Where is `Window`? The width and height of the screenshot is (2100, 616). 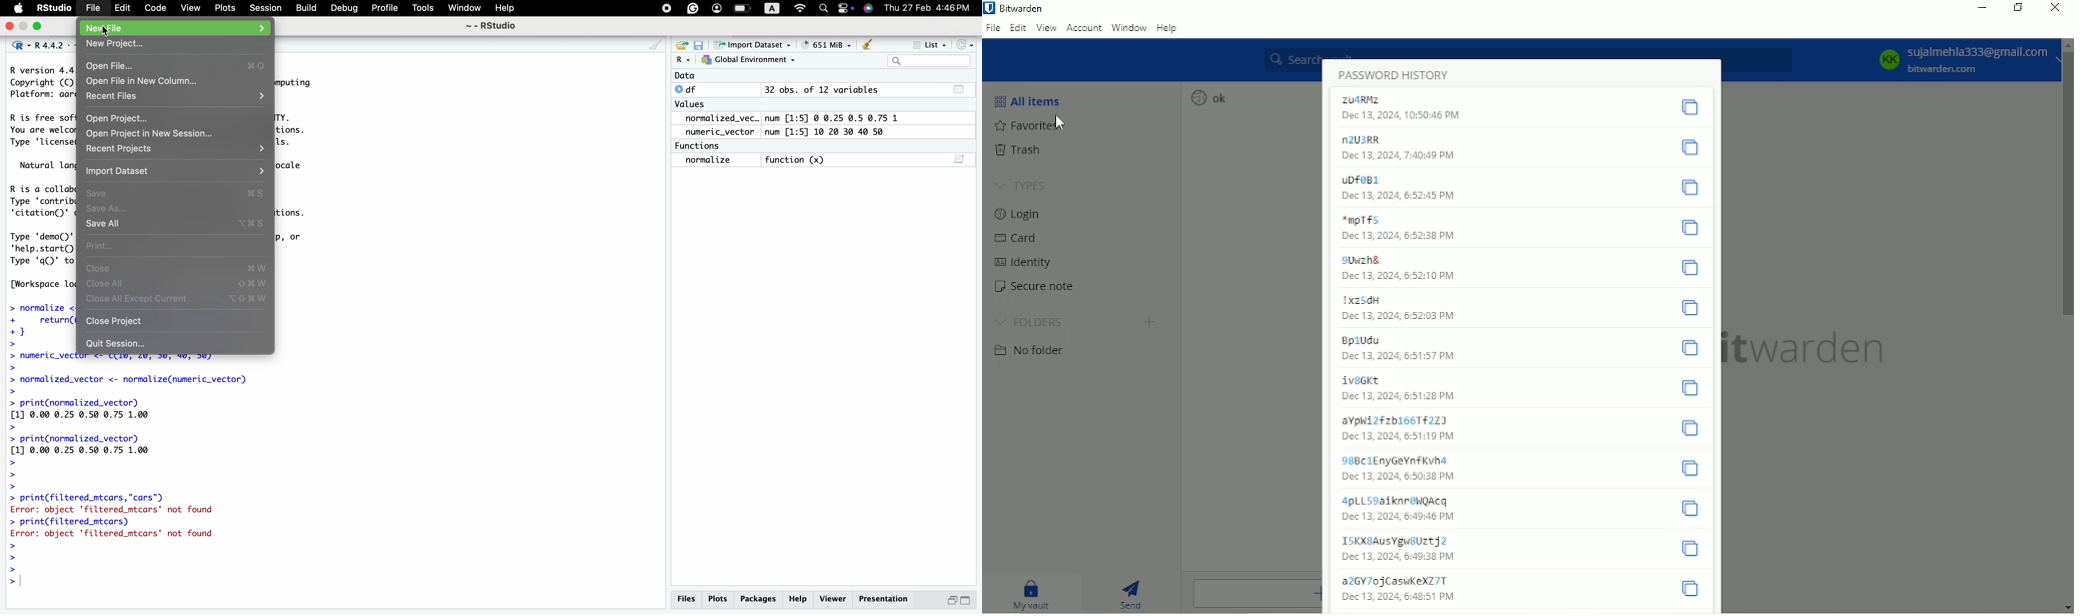 Window is located at coordinates (463, 9).